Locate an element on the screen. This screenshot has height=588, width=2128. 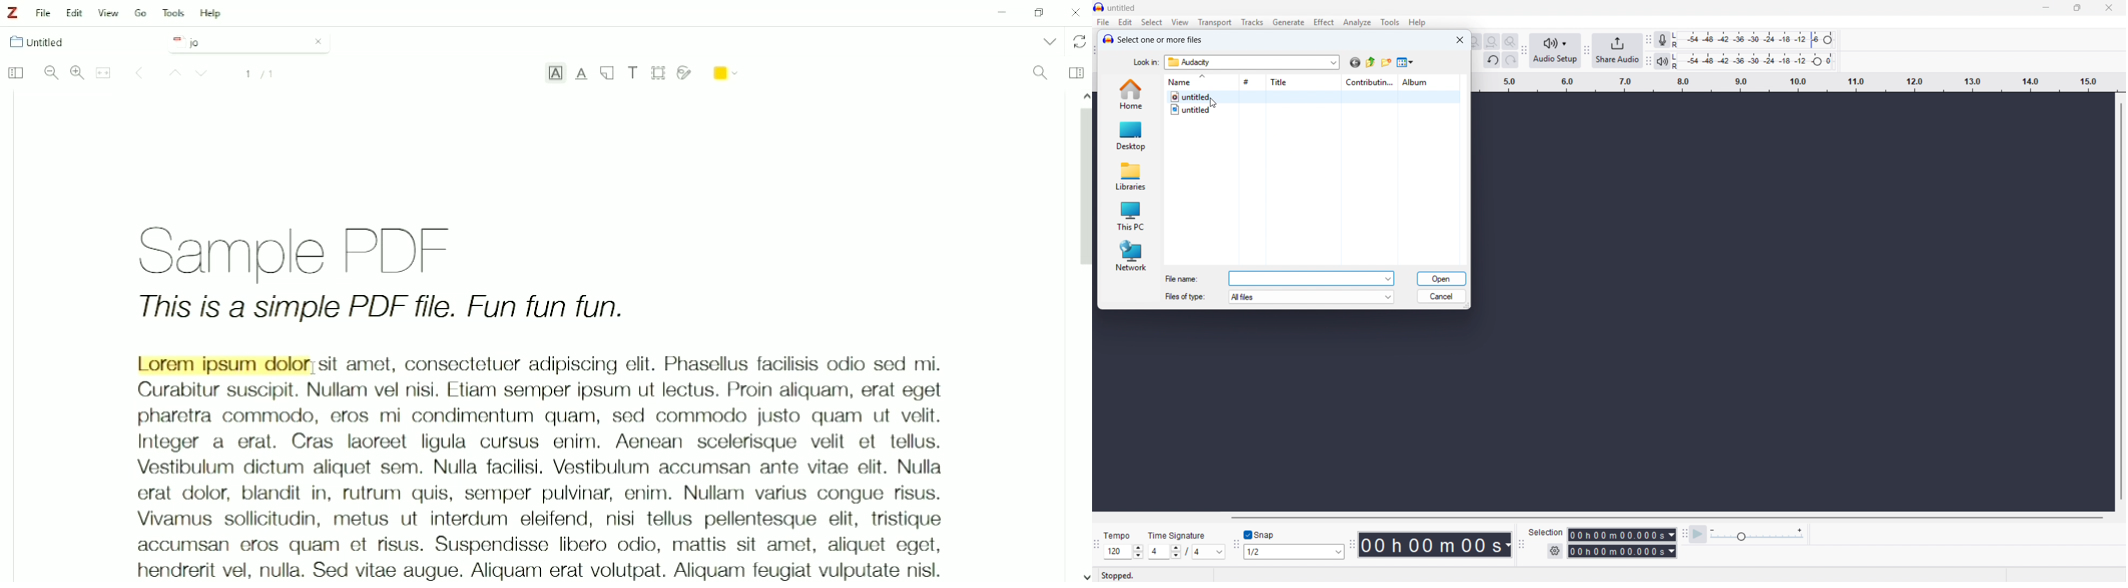
Minimize is located at coordinates (999, 14).